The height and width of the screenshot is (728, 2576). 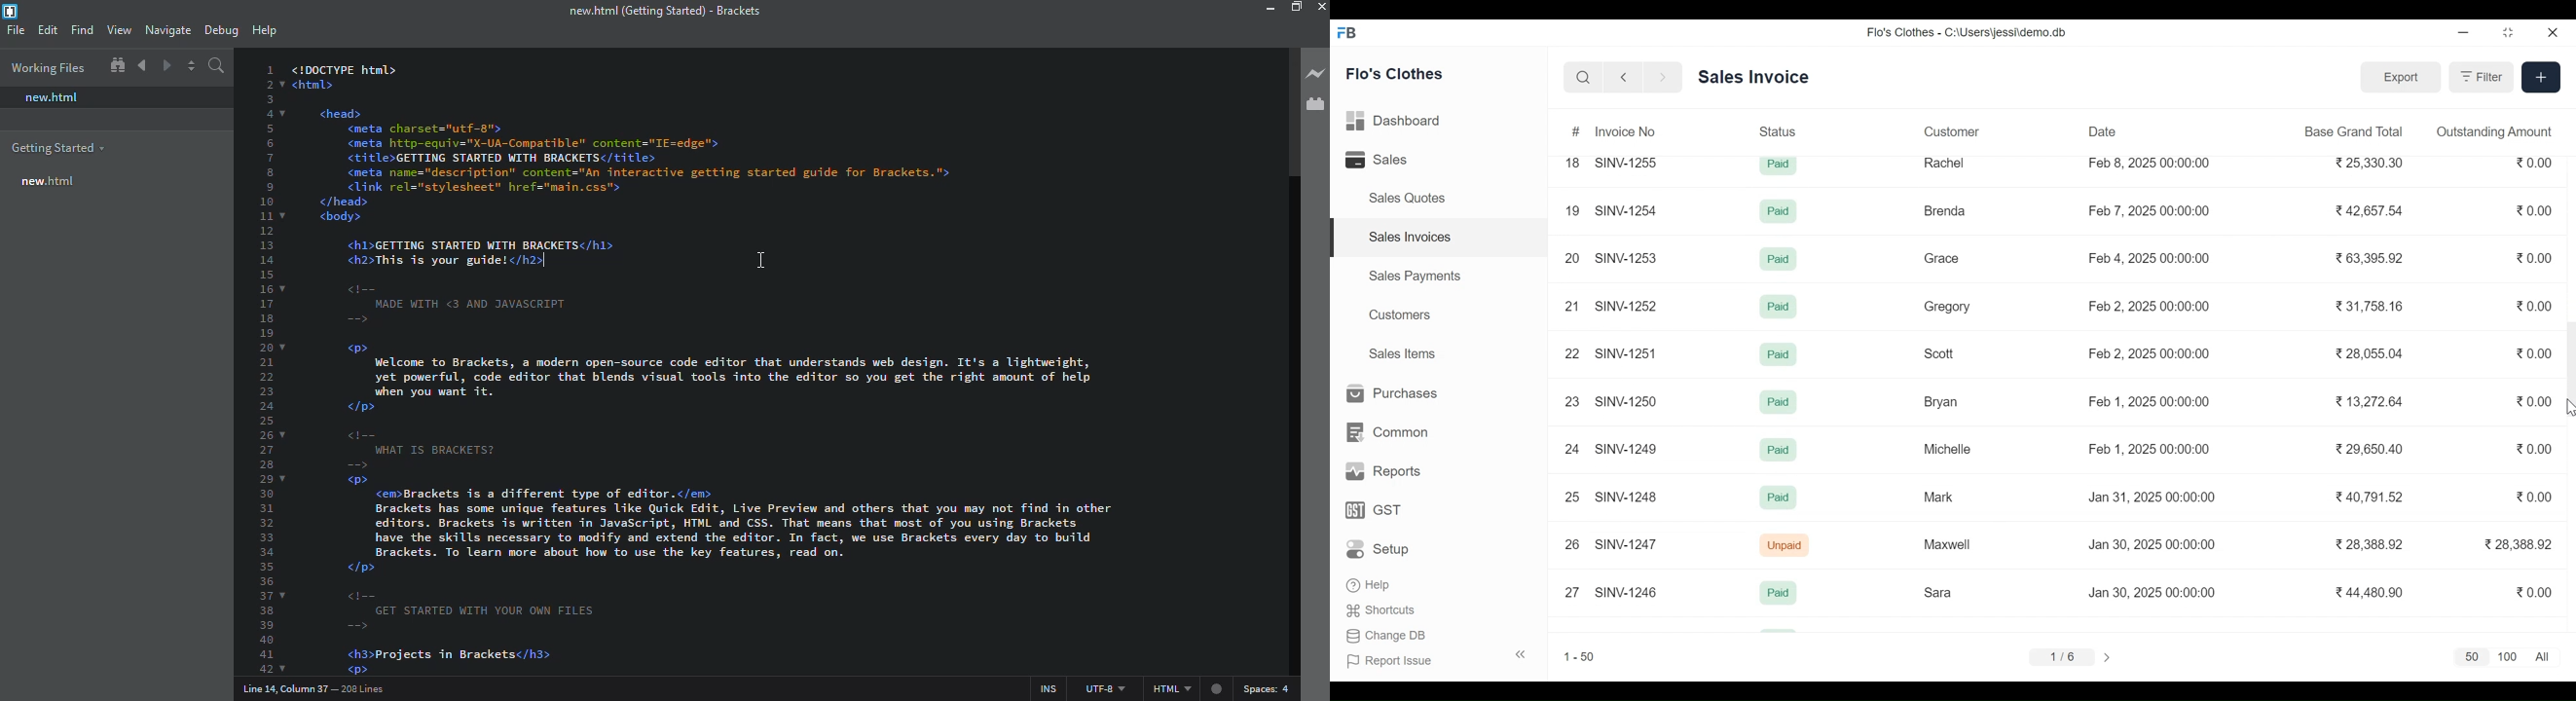 I want to click on 0.00, so click(x=2536, y=163).